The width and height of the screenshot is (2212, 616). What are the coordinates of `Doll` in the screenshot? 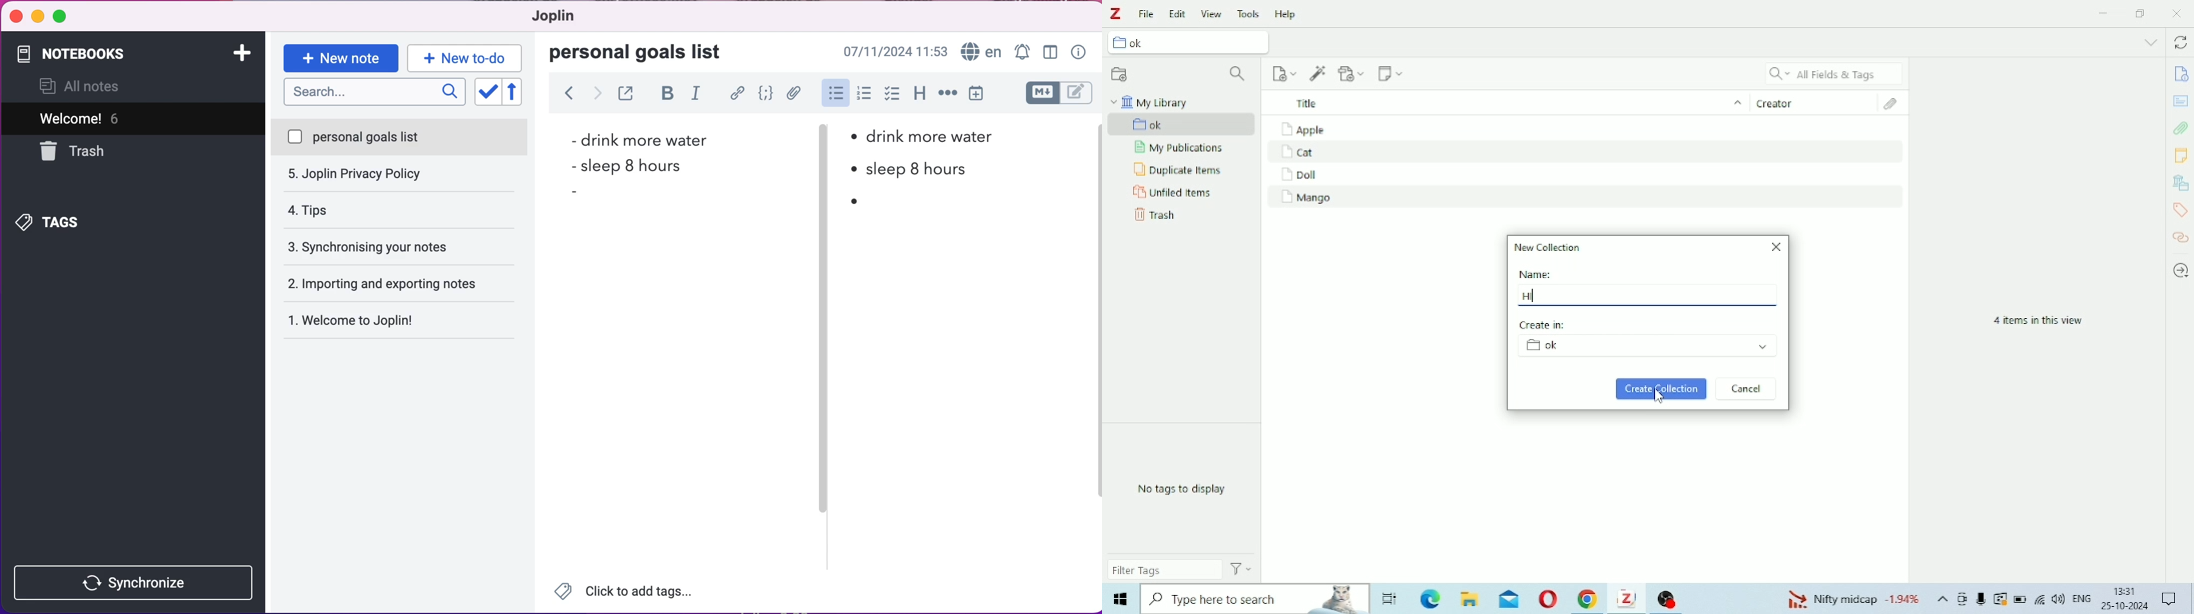 It's located at (1299, 175).